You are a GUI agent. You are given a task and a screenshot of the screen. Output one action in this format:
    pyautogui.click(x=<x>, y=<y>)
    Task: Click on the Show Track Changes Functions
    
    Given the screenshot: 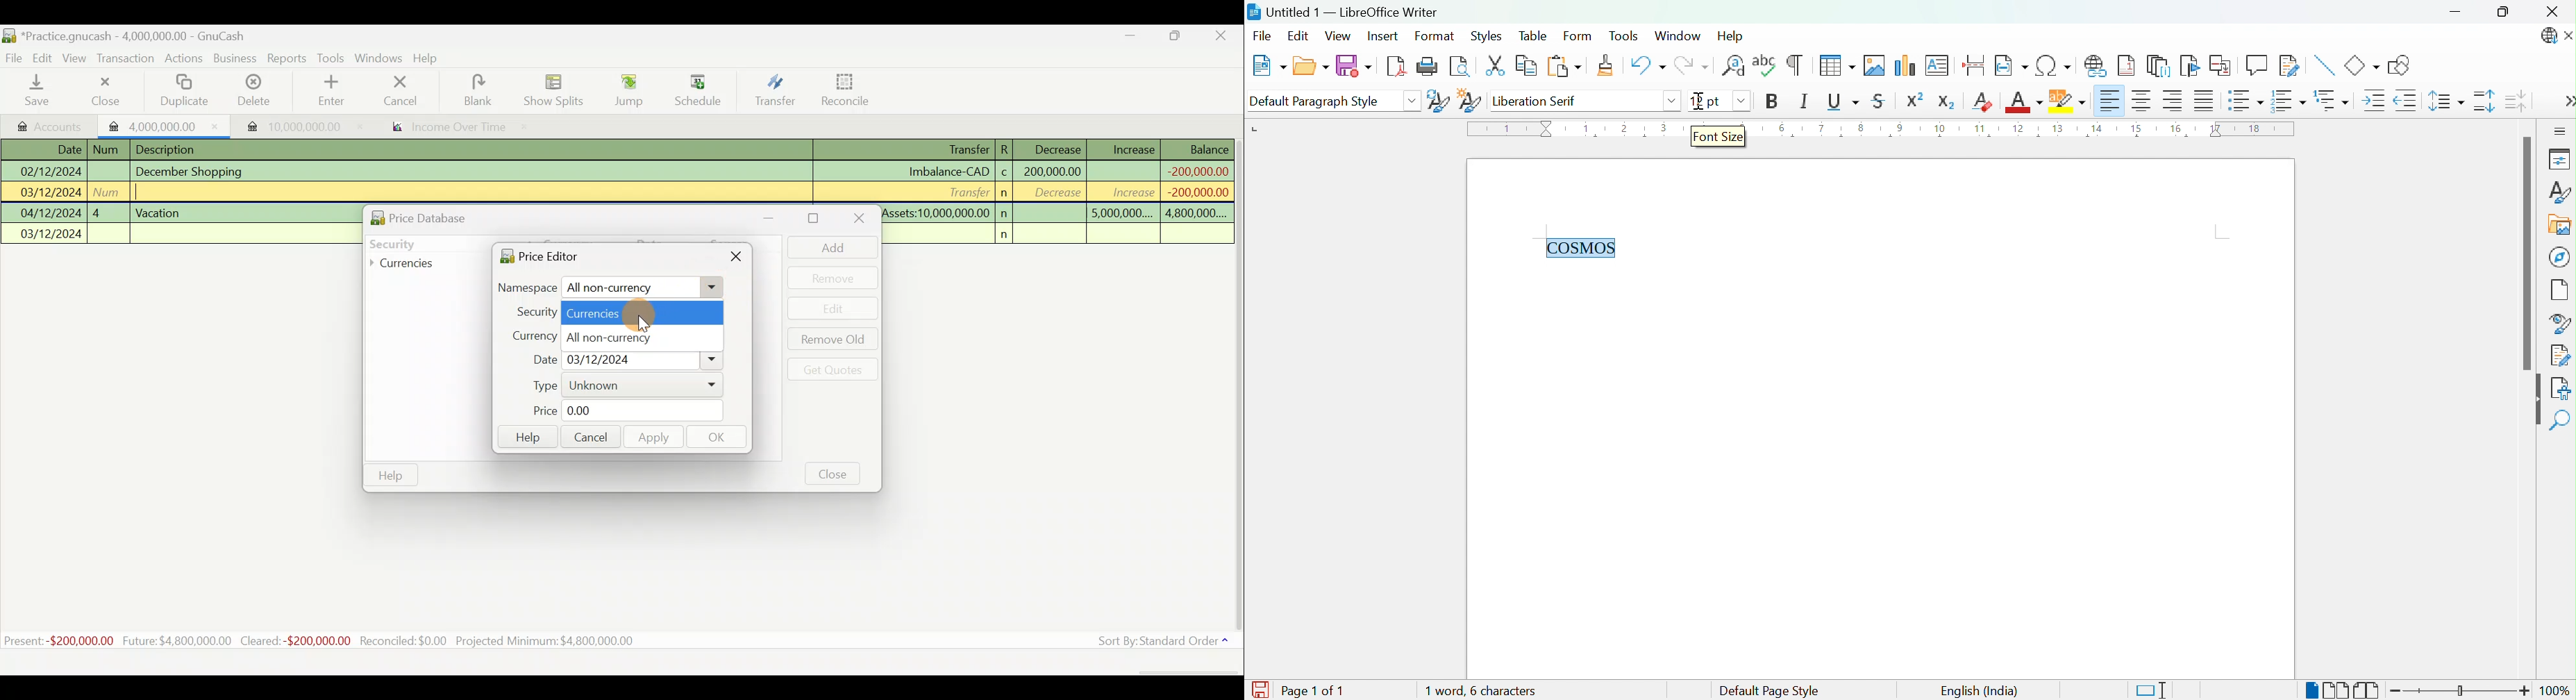 What is the action you would take?
    pyautogui.click(x=2290, y=66)
    